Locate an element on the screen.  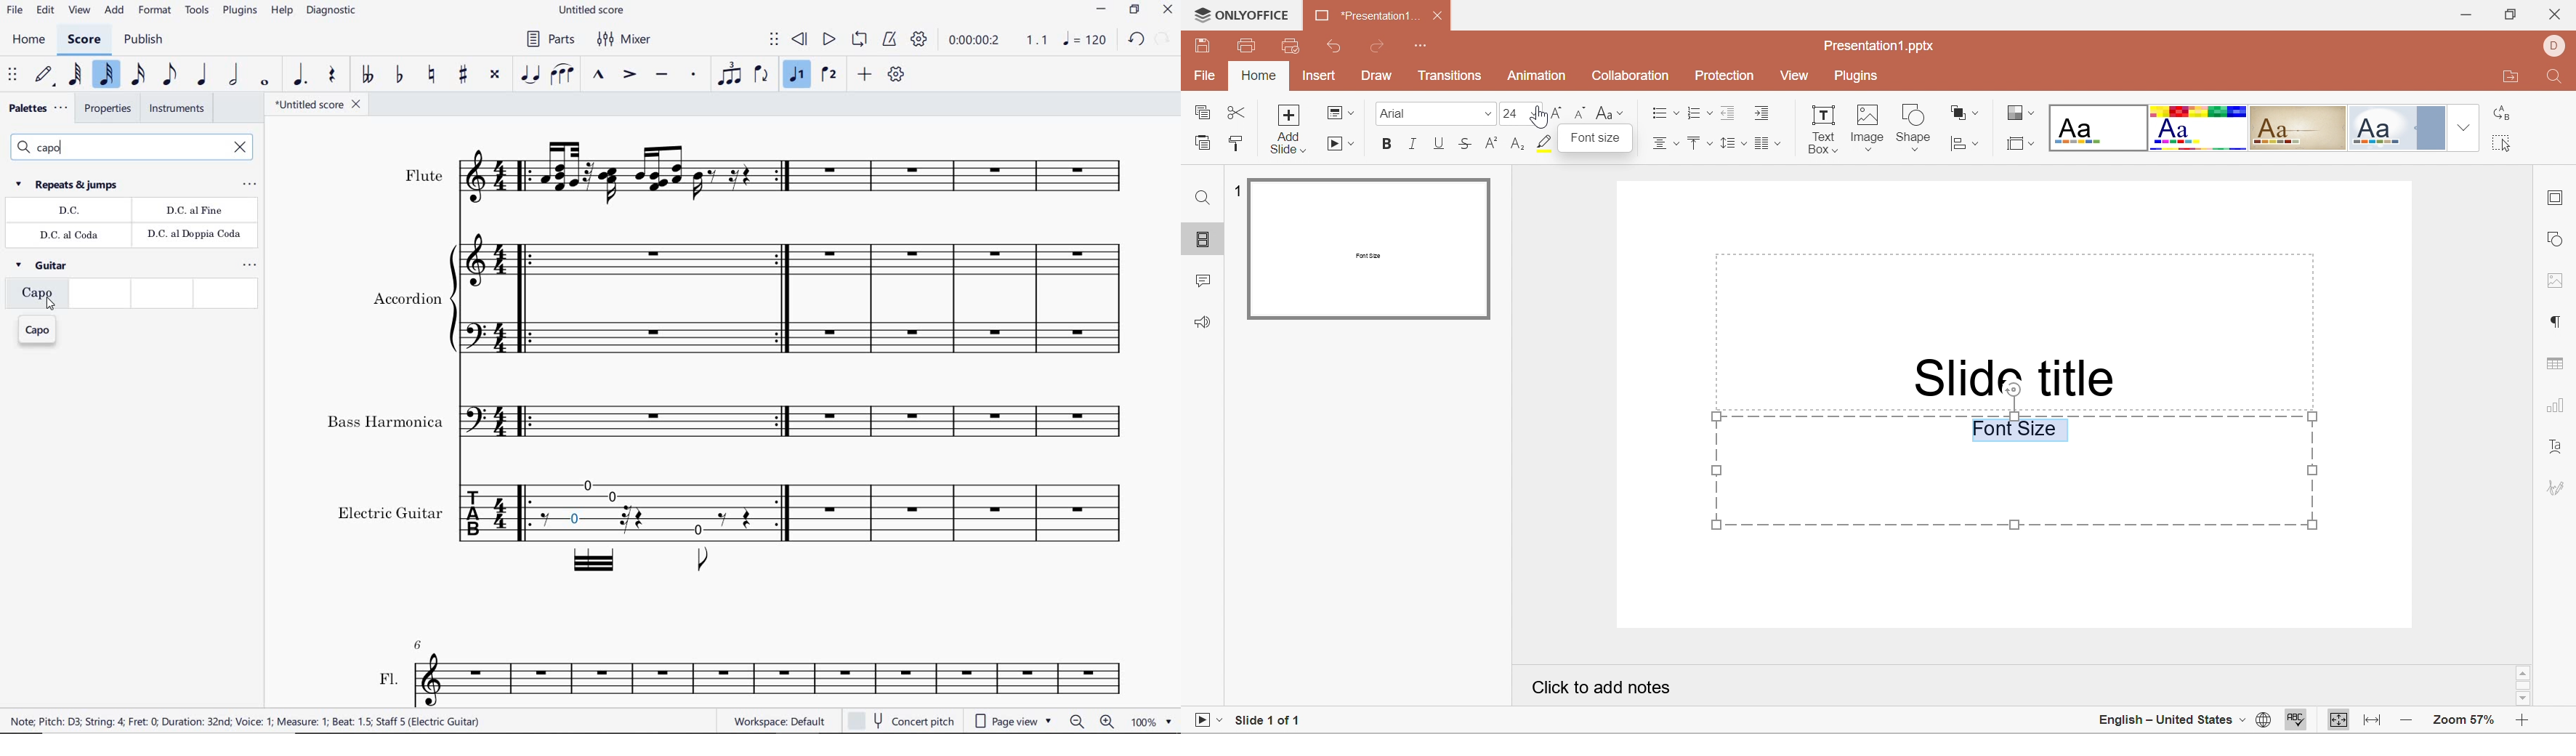
edit is located at coordinates (45, 12).